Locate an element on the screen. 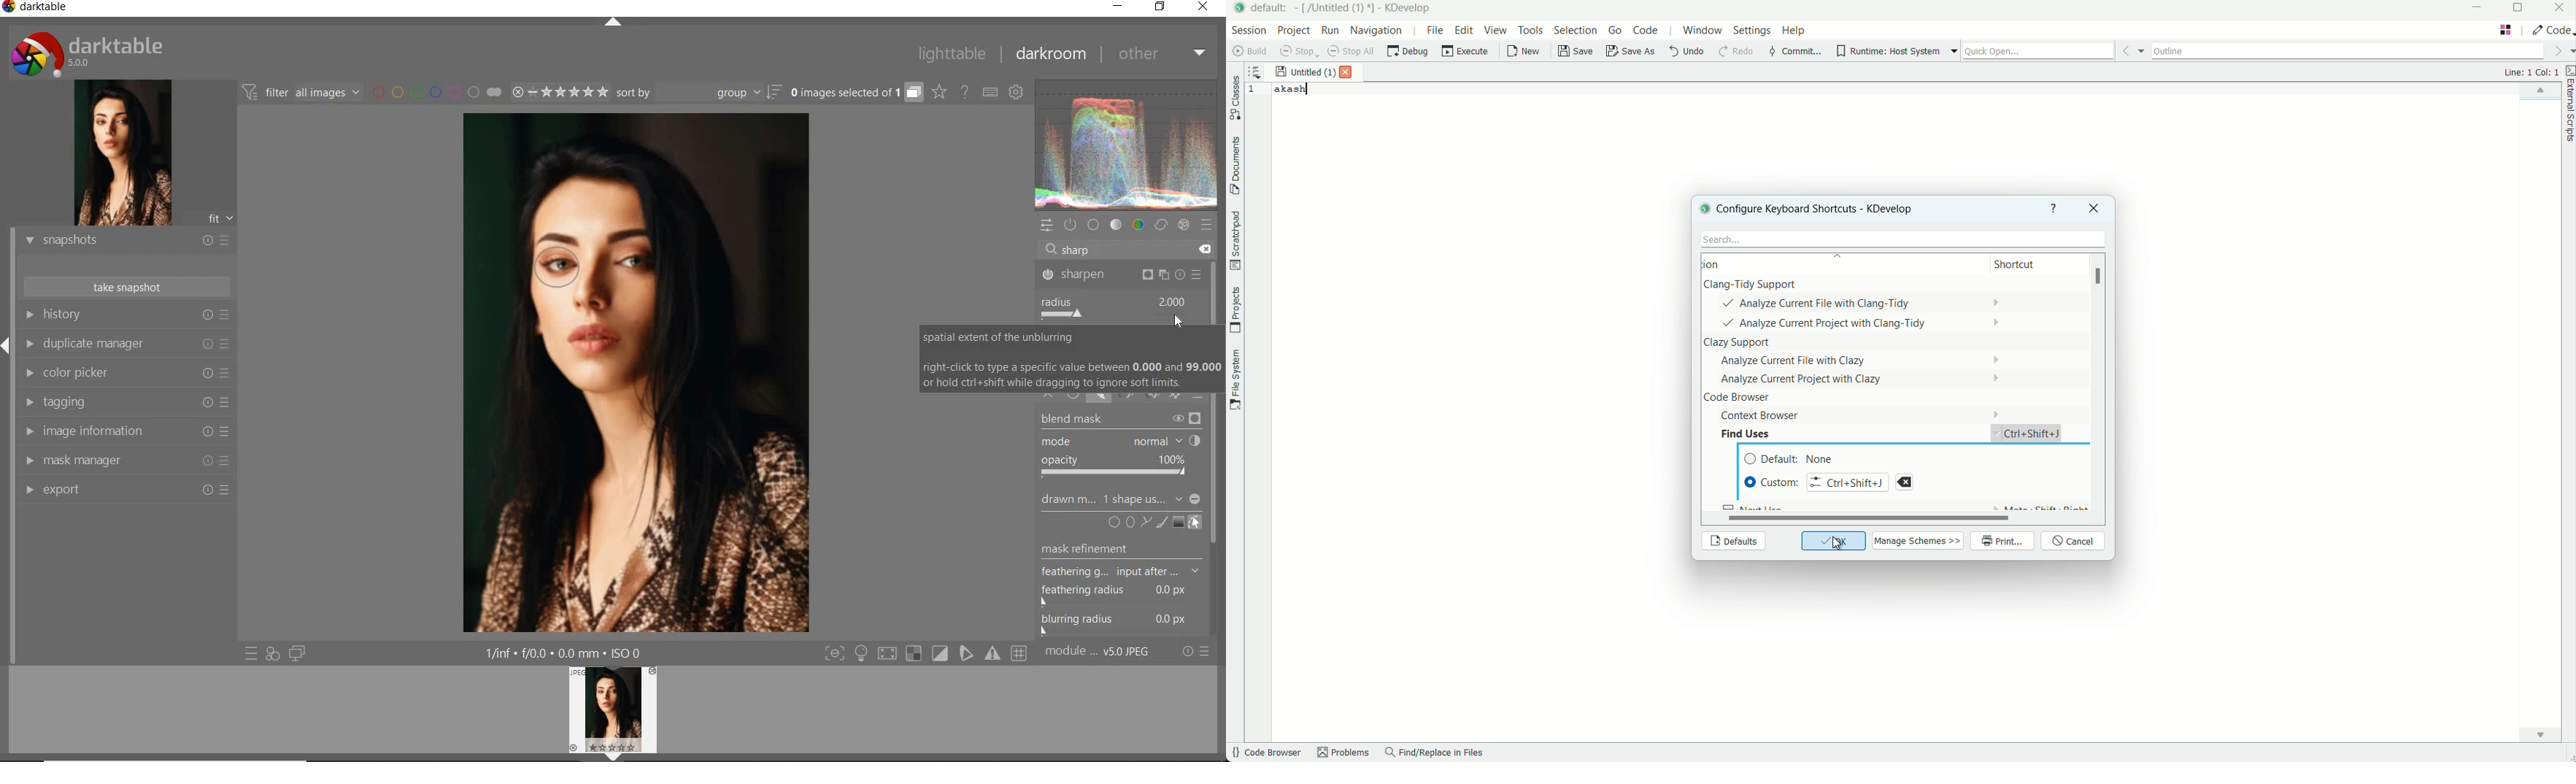  effect is located at coordinates (1184, 226).